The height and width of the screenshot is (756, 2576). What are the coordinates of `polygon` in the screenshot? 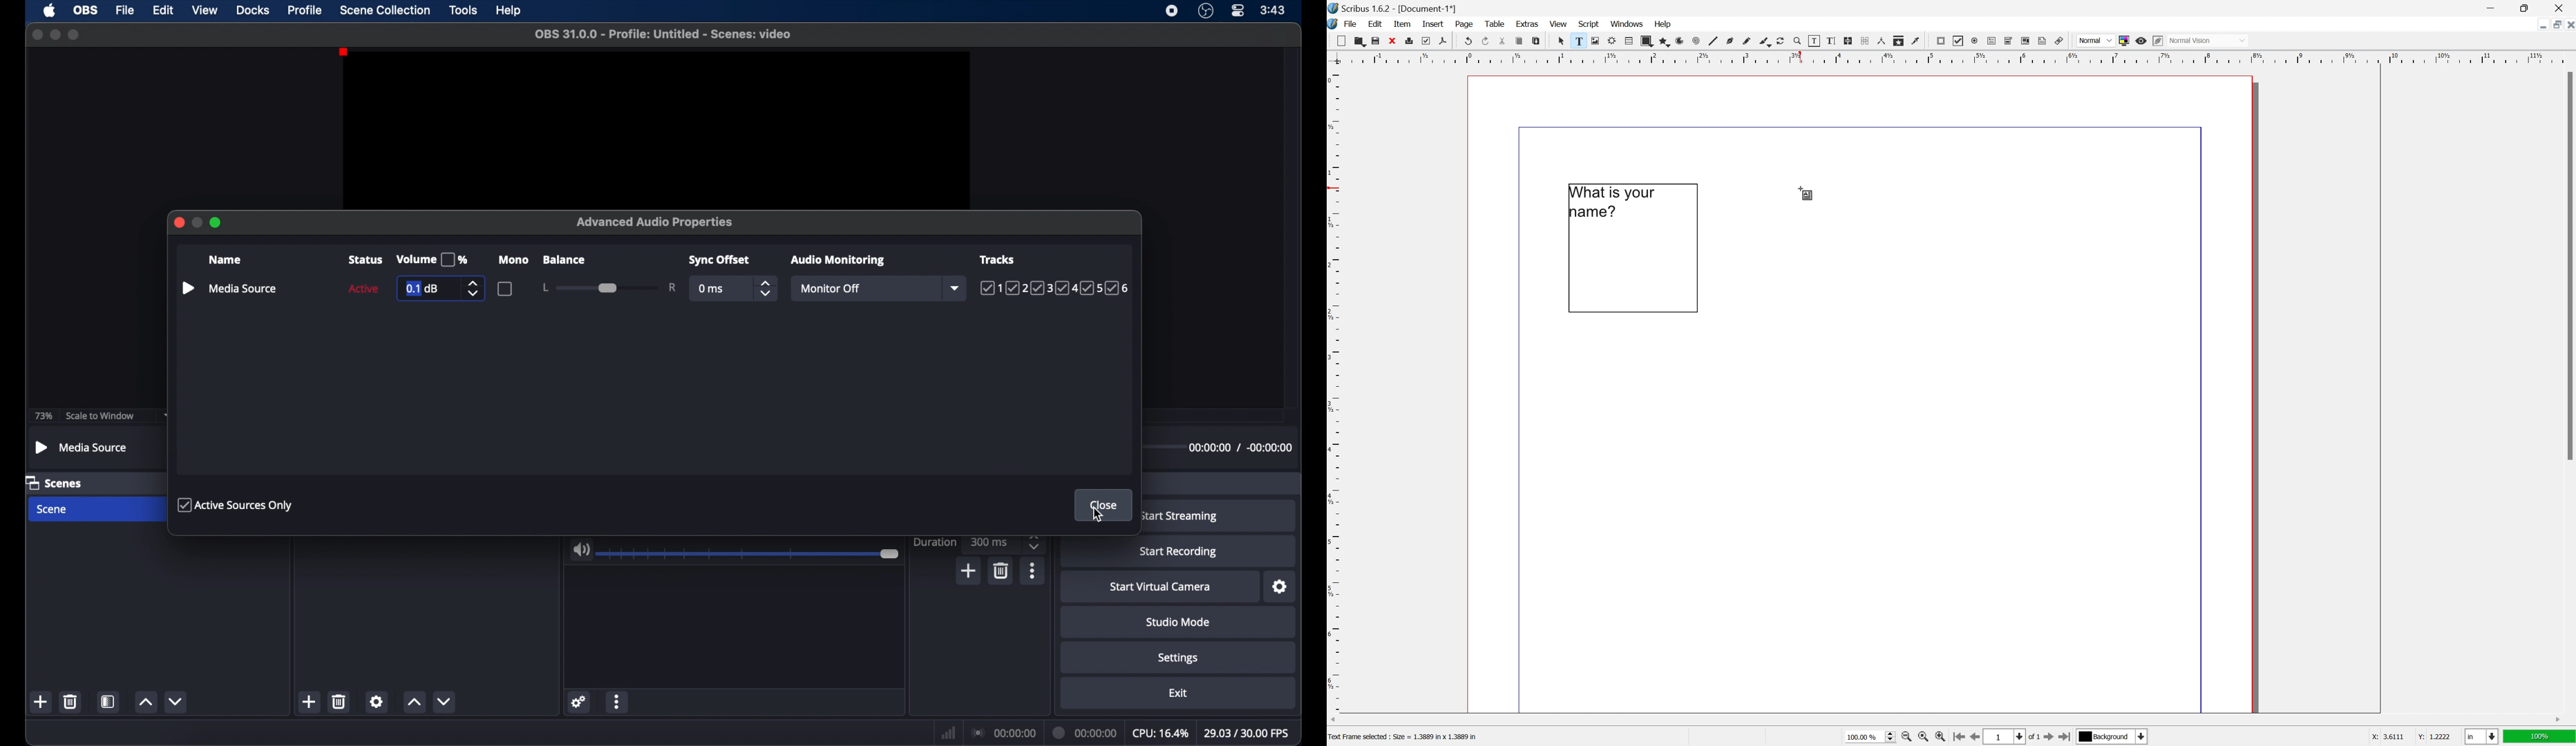 It's located at (1666, 42).